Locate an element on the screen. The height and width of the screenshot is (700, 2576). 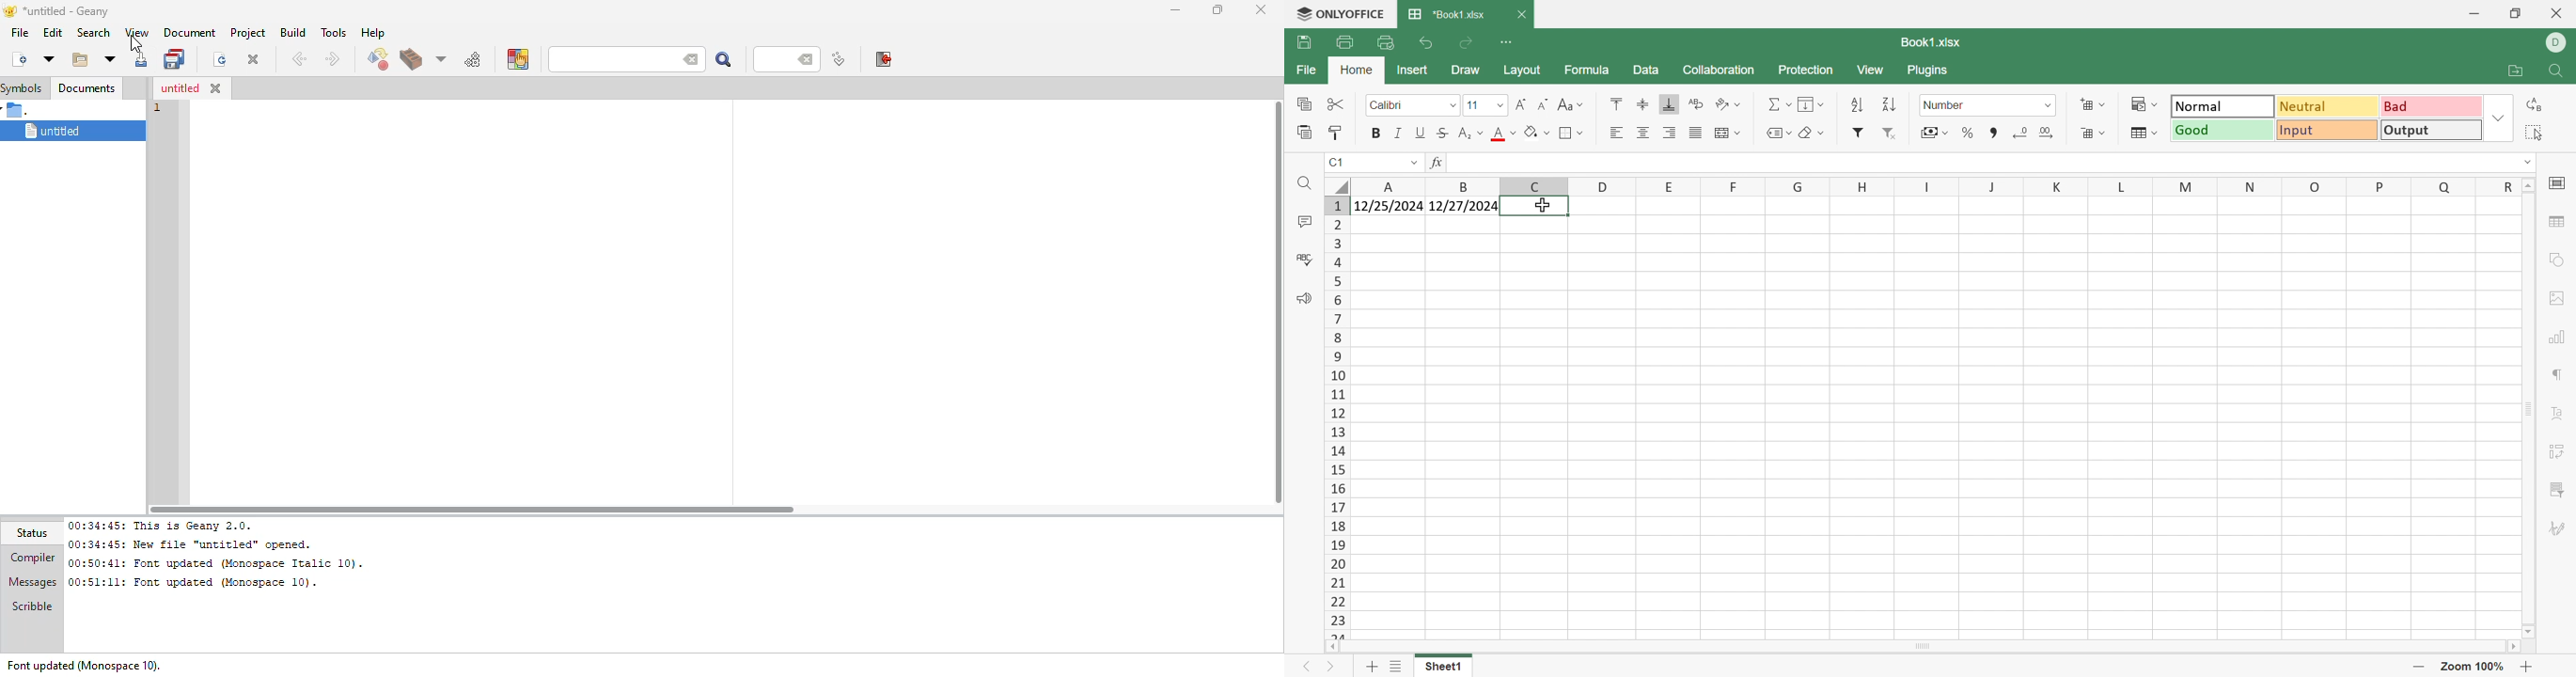
Clear is located at coordinates (1810, 131).